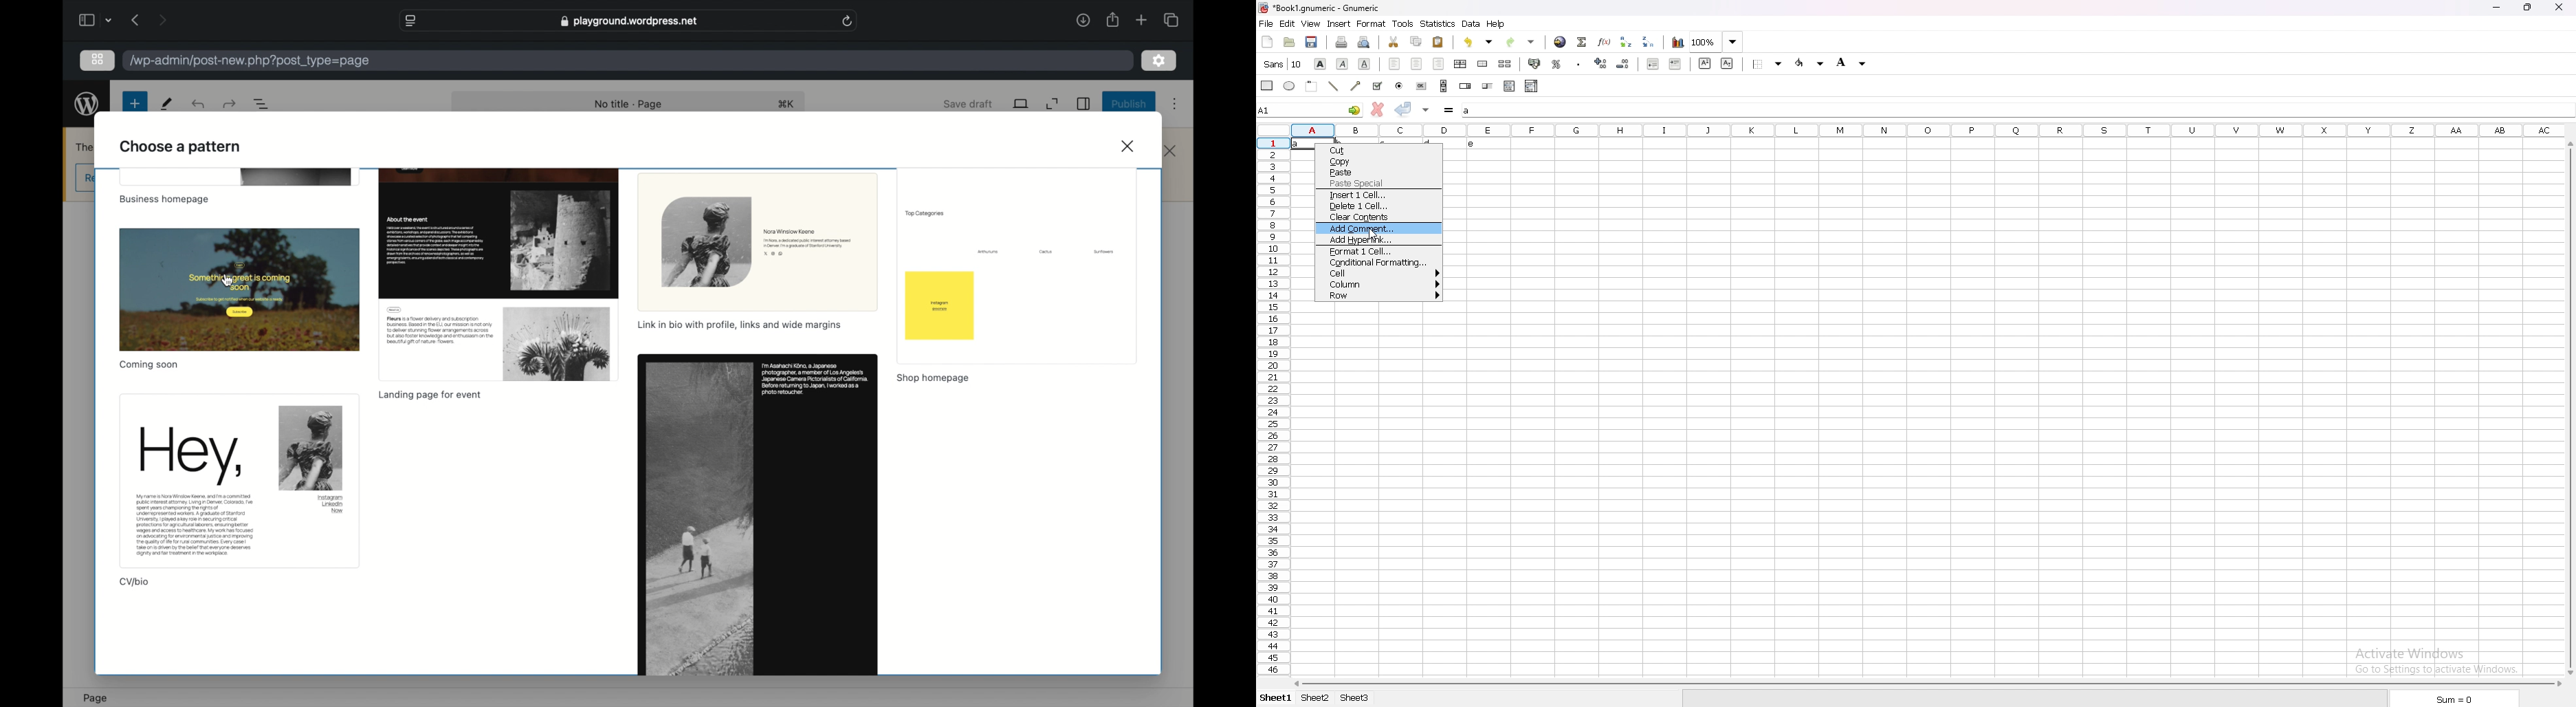 The height and width of the screenshot is (728, 2576). I want to click on obscure text, so click(82, 146).